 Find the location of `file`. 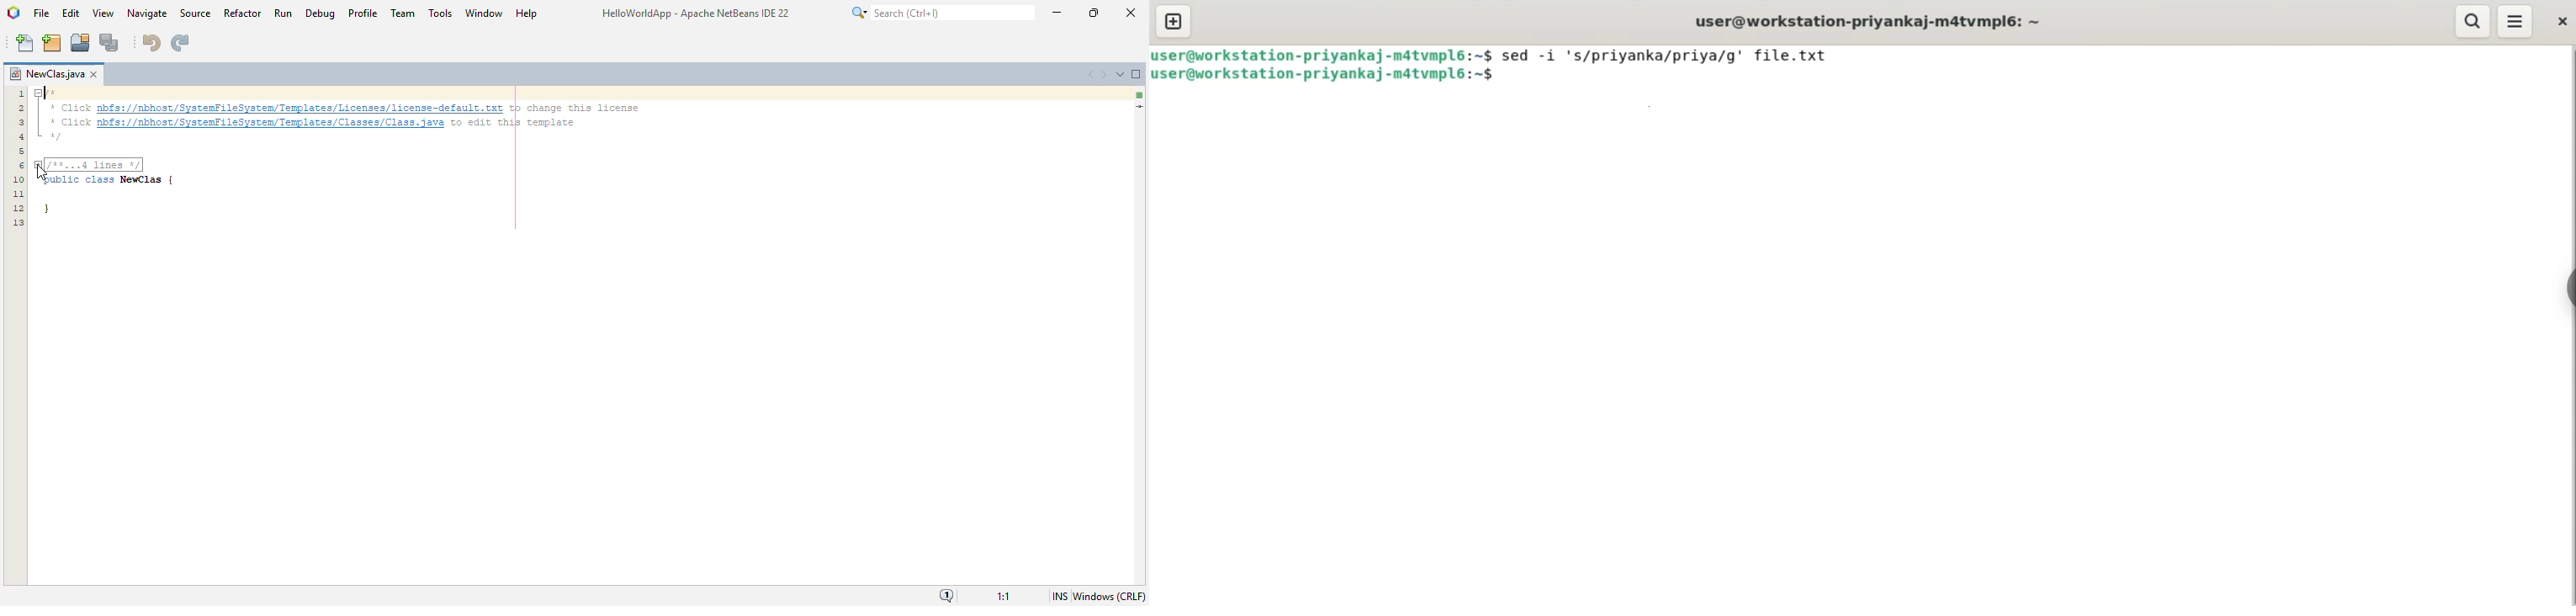

file is located at coordinates (42, 13).